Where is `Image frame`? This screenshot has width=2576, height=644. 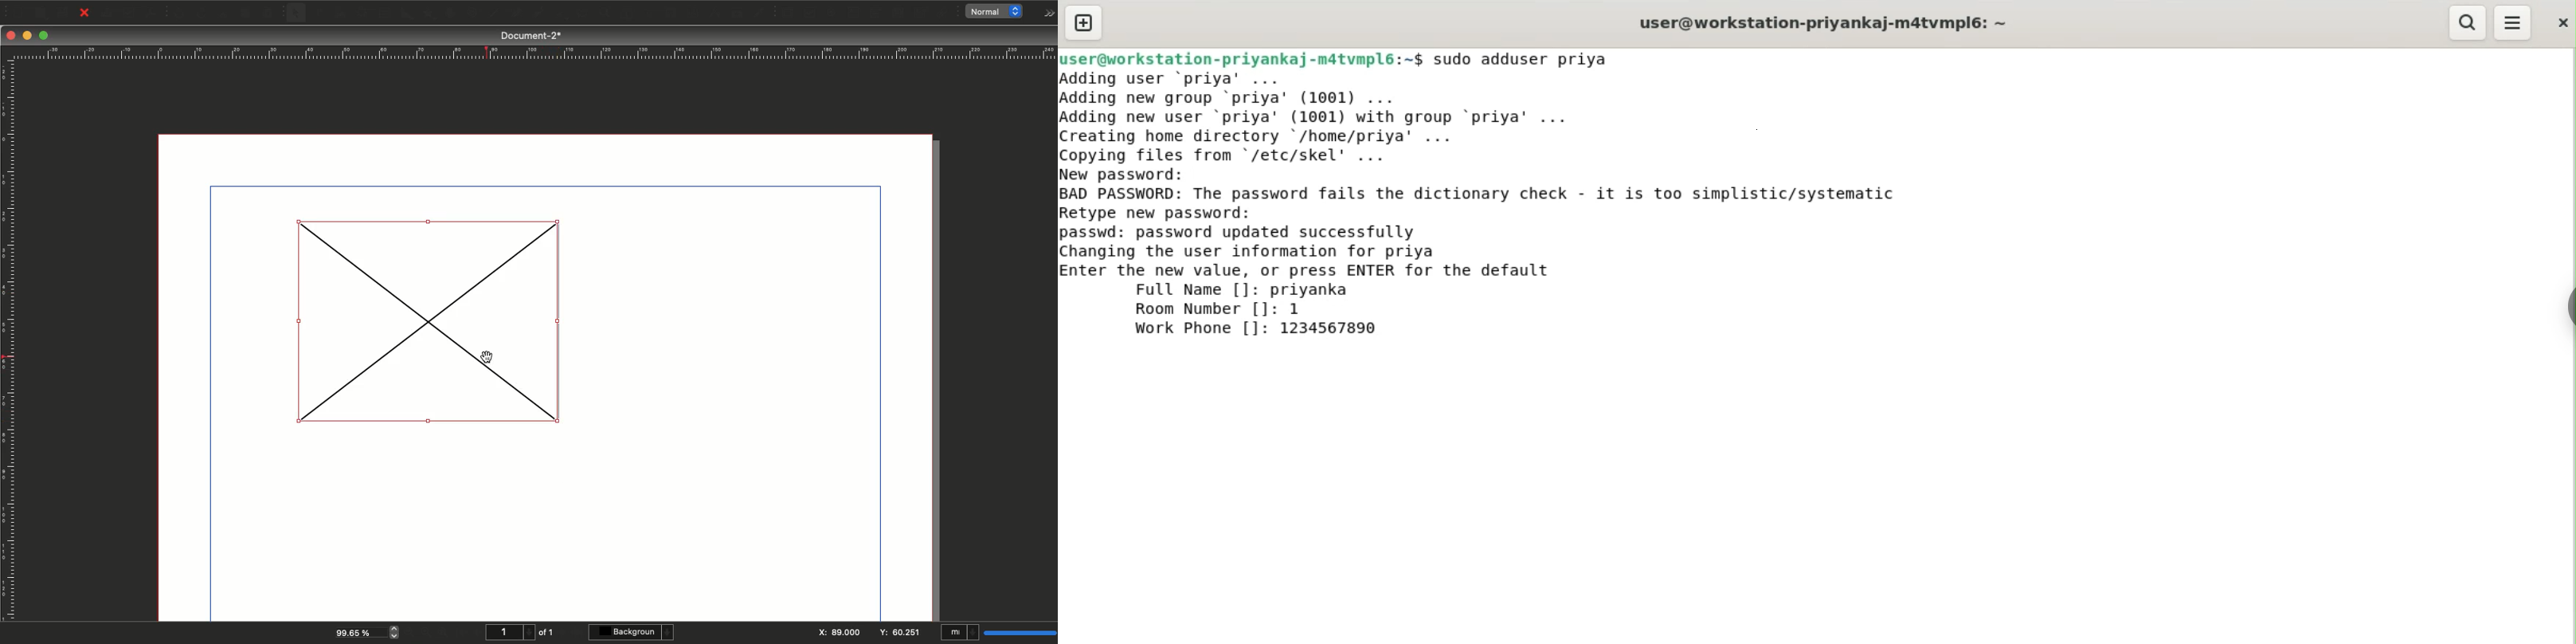 Image frame is located at coordinates (342, 15).